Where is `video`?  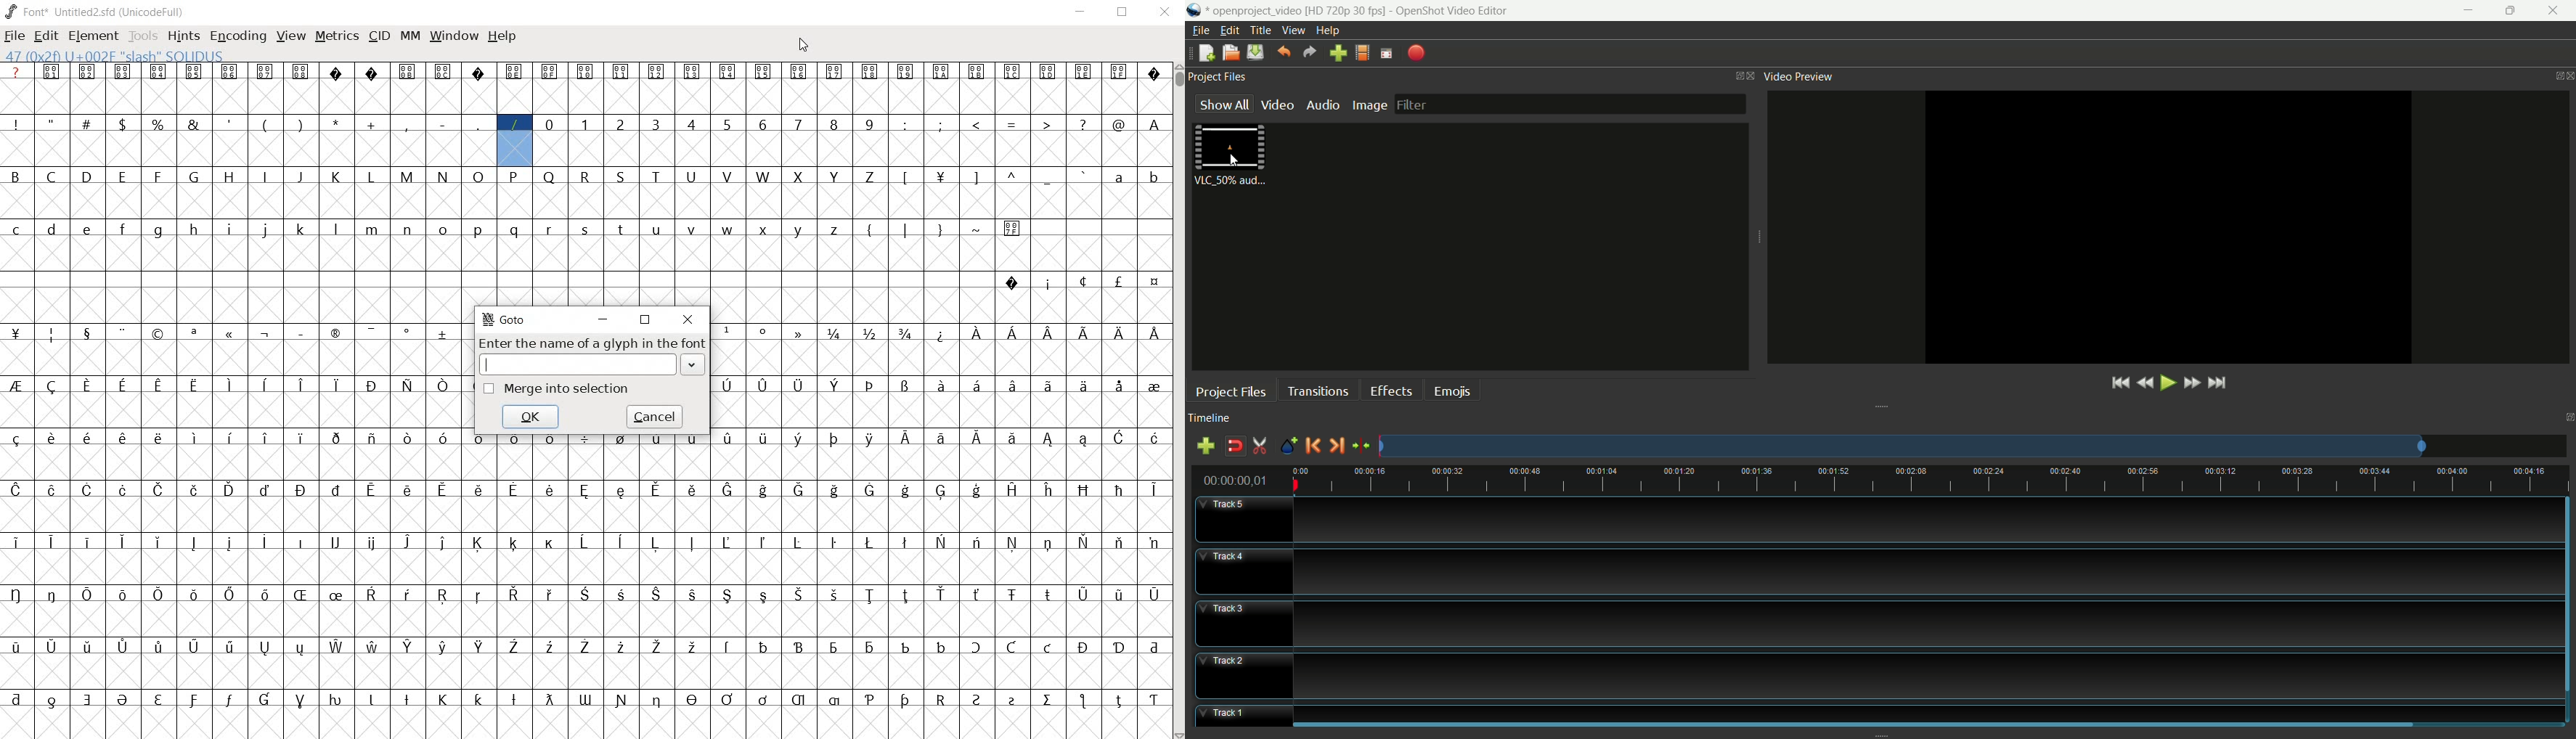 video is located at coordinates (1277, 107).